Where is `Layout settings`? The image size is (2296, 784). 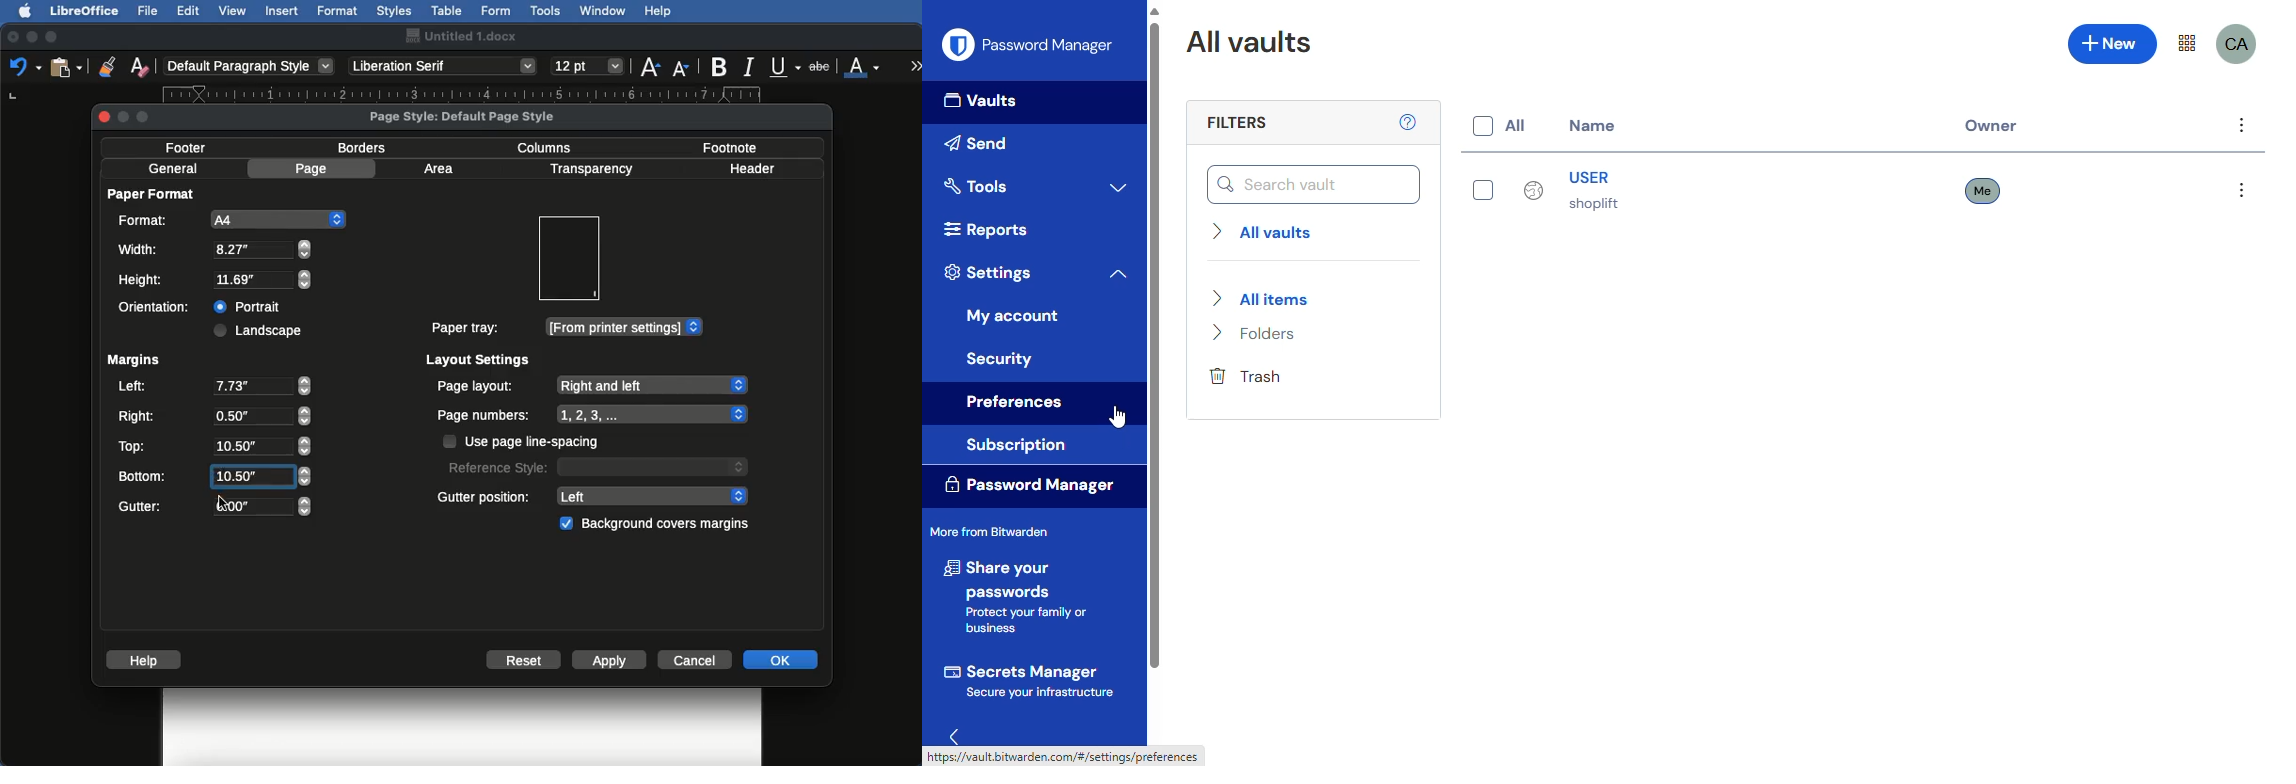 Layout settings is located at coordinates (479, 359).